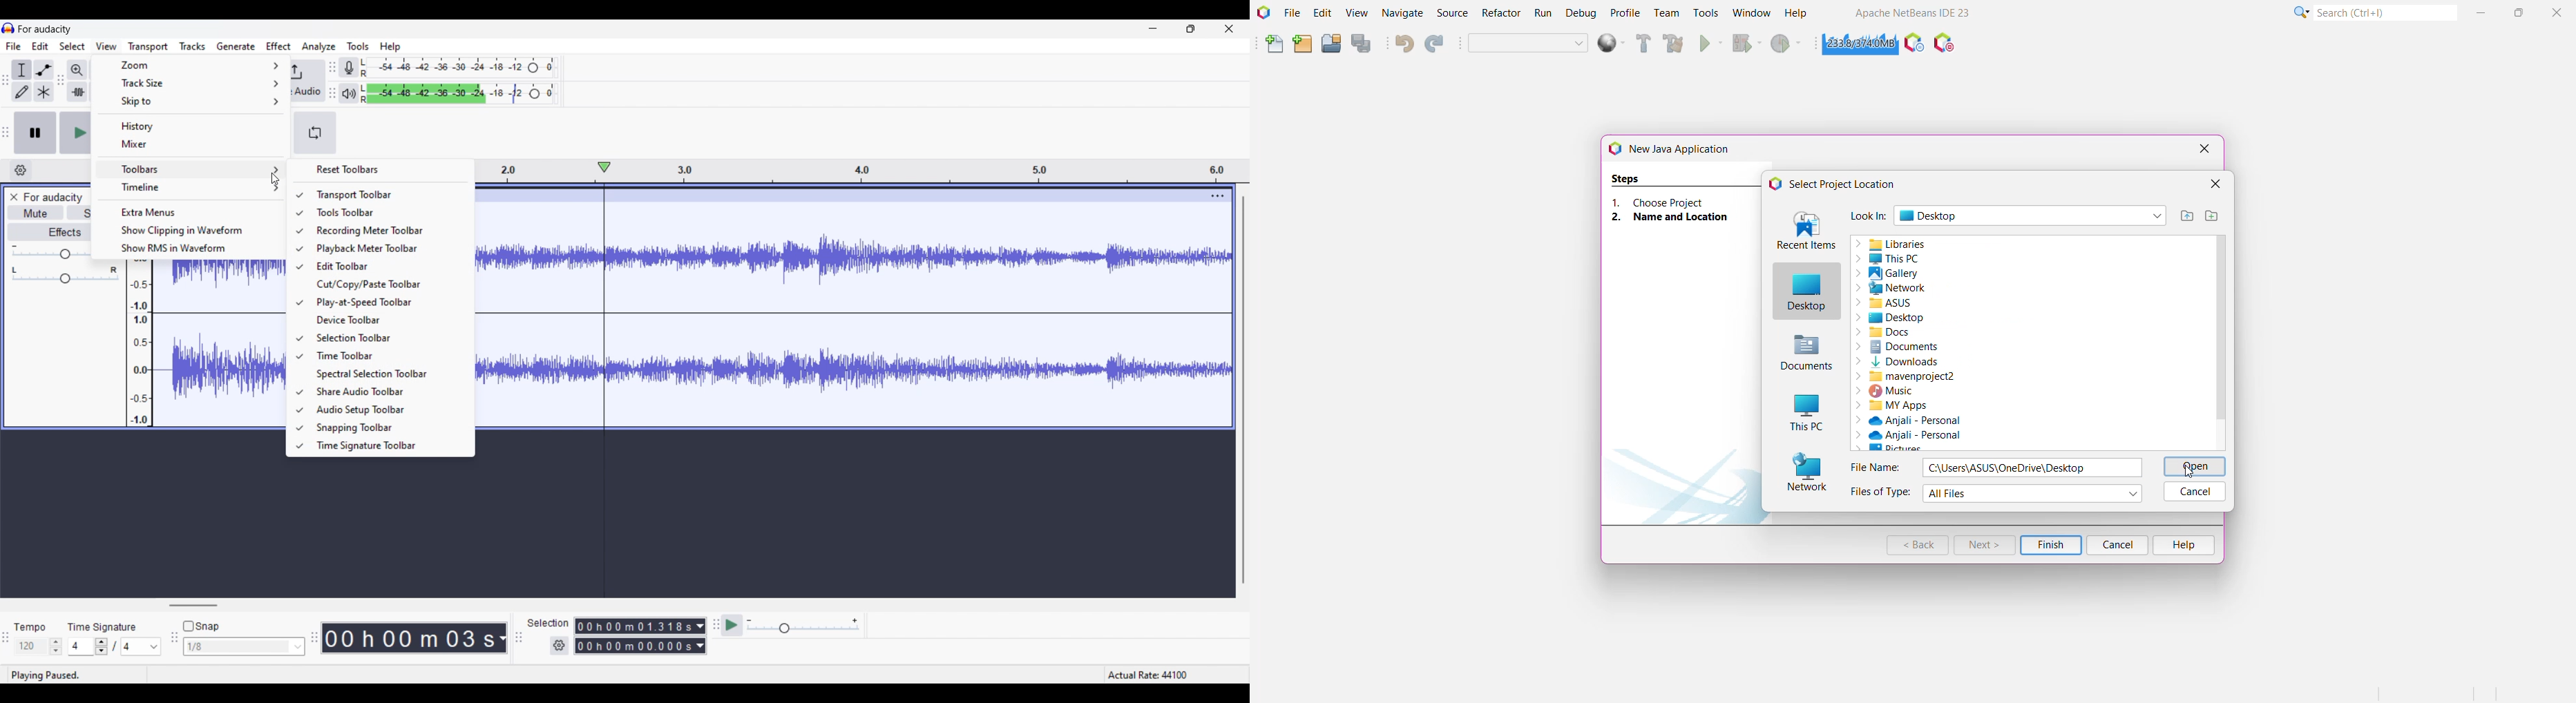  What do you see at coordinates (380, 169) in the screenshot?
I see `Reset toolbars` at bounding box center [380, 169].